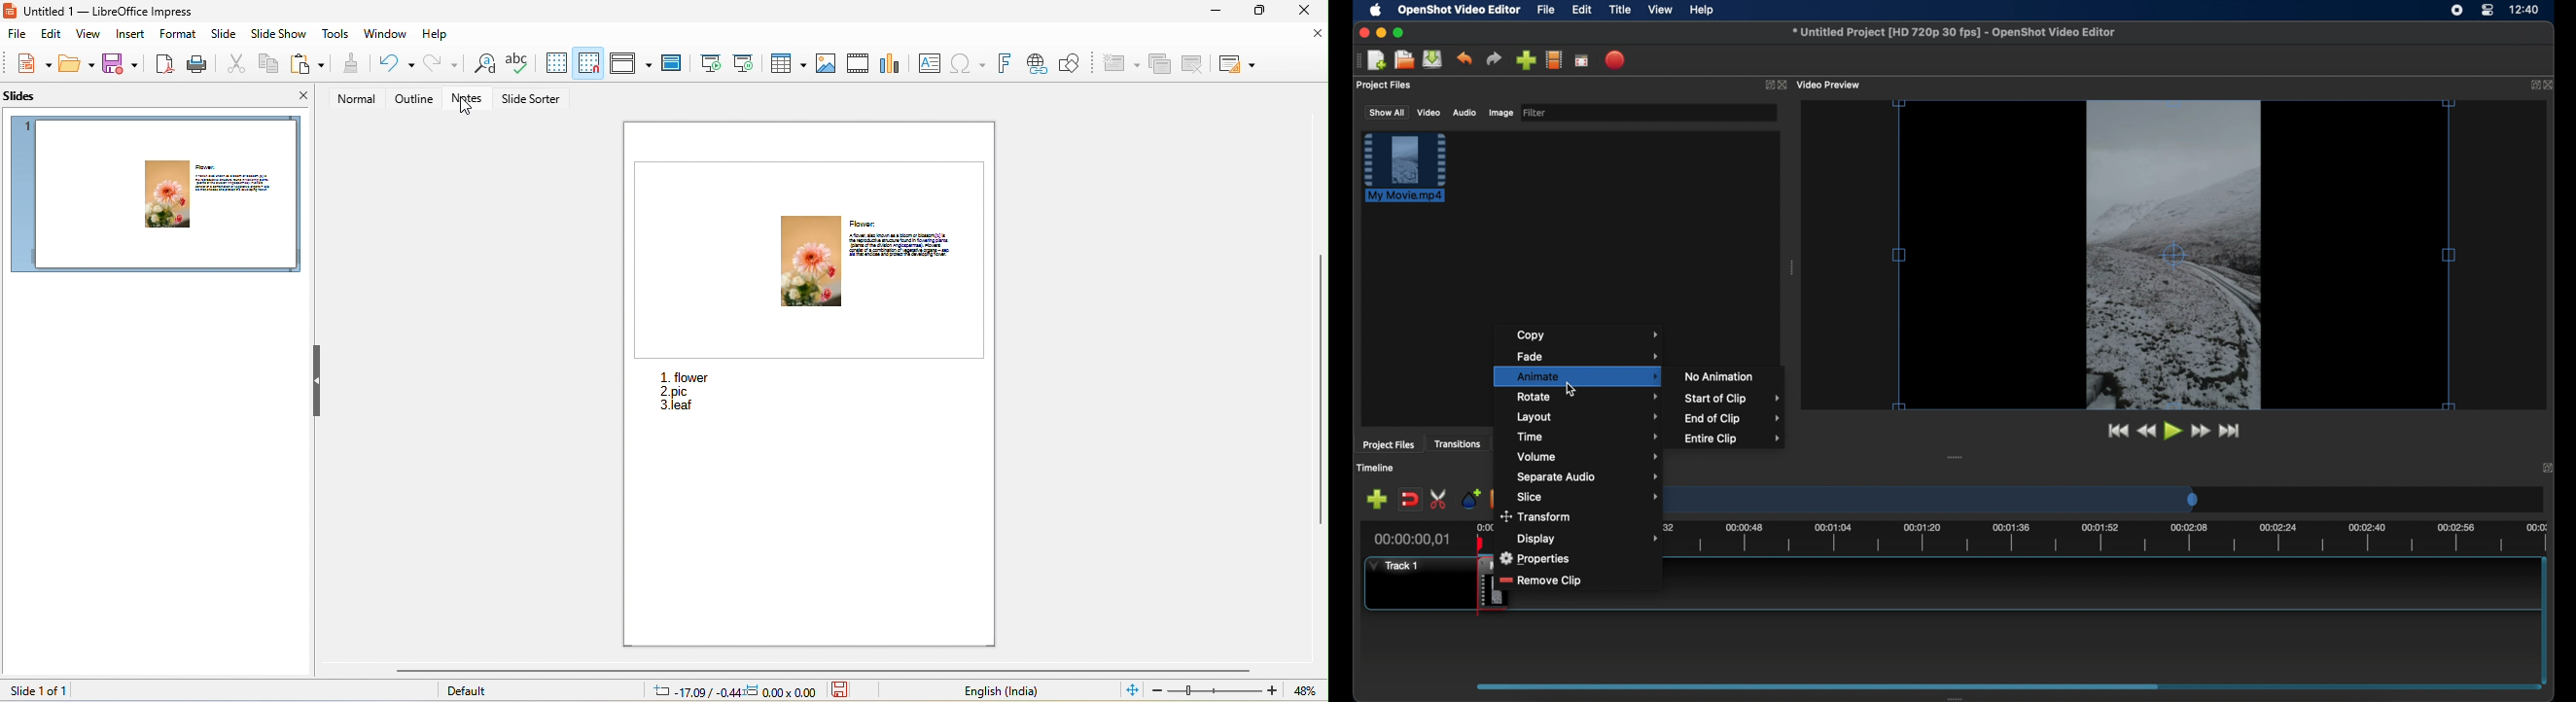 Image resolution: width=2576 pixels, height=728 pixels. Describe the element at coordinates (1376, 500) in the screenshot. I see `add track` at that location.